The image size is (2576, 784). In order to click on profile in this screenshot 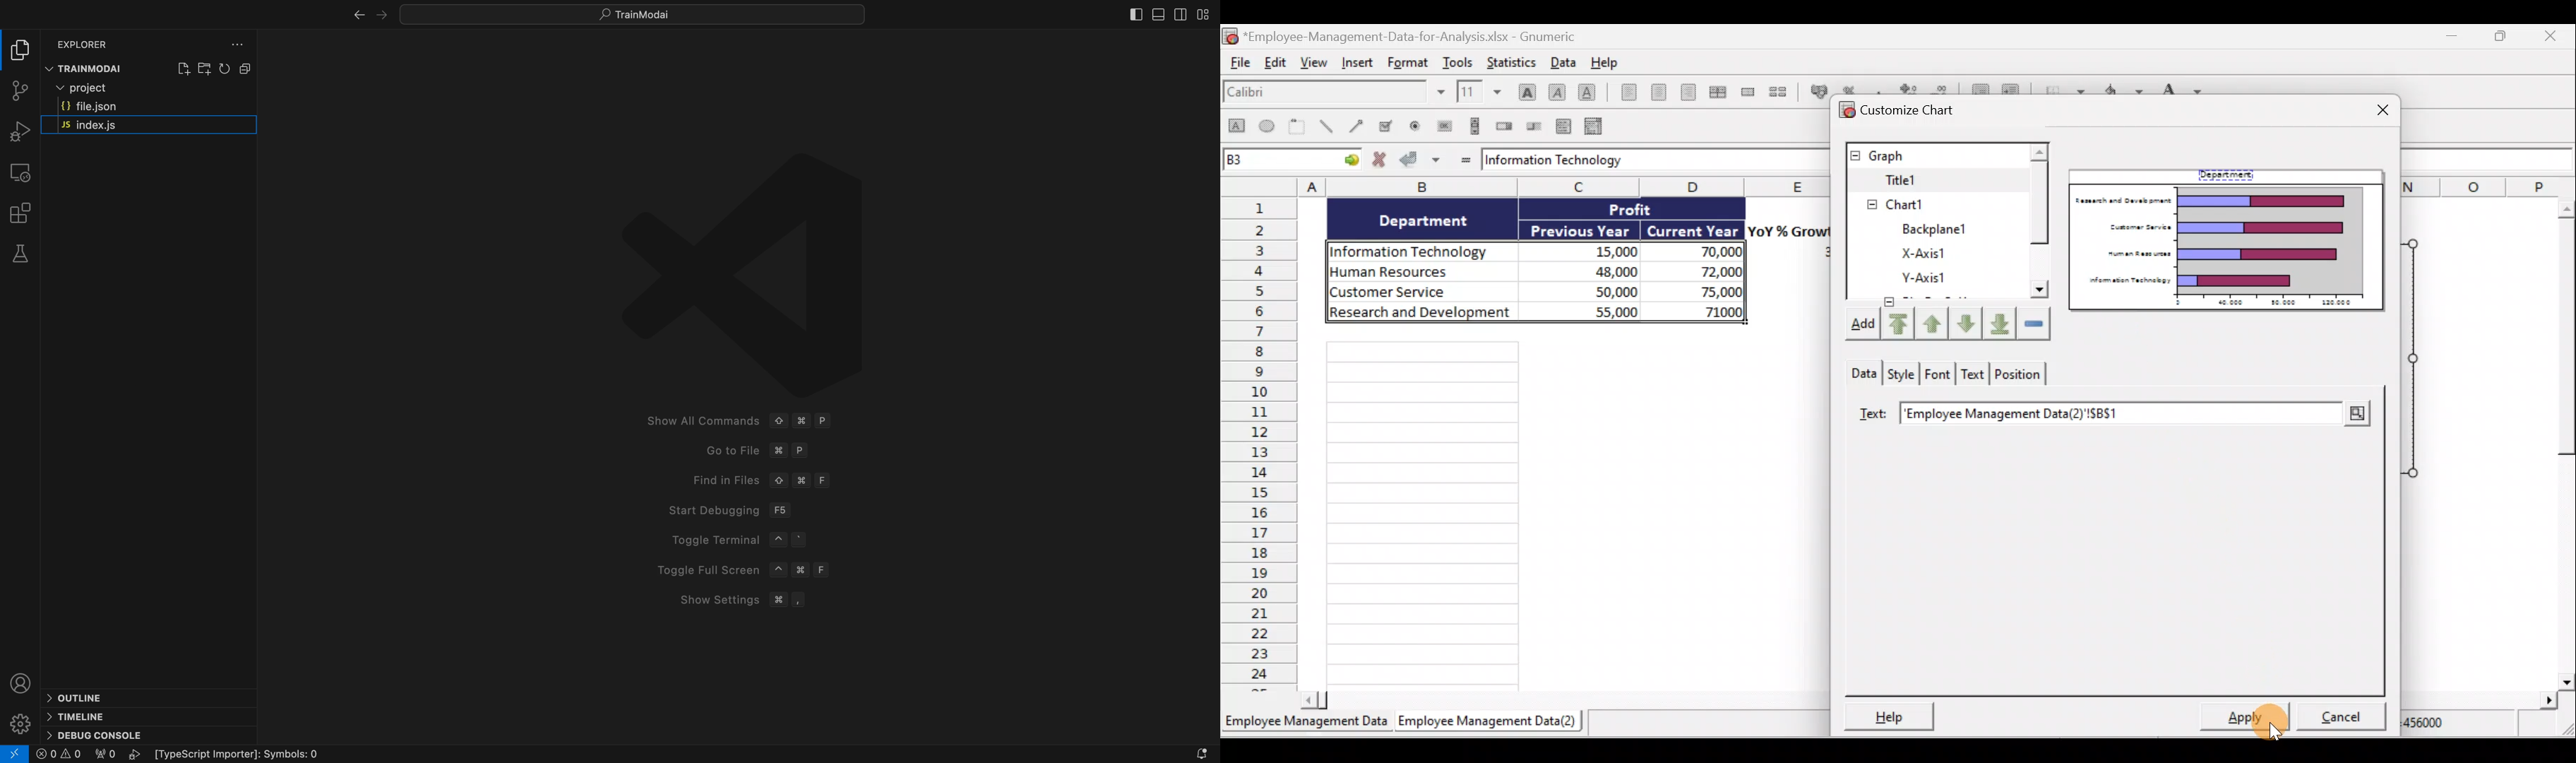, I will do `click(21, 682)`.